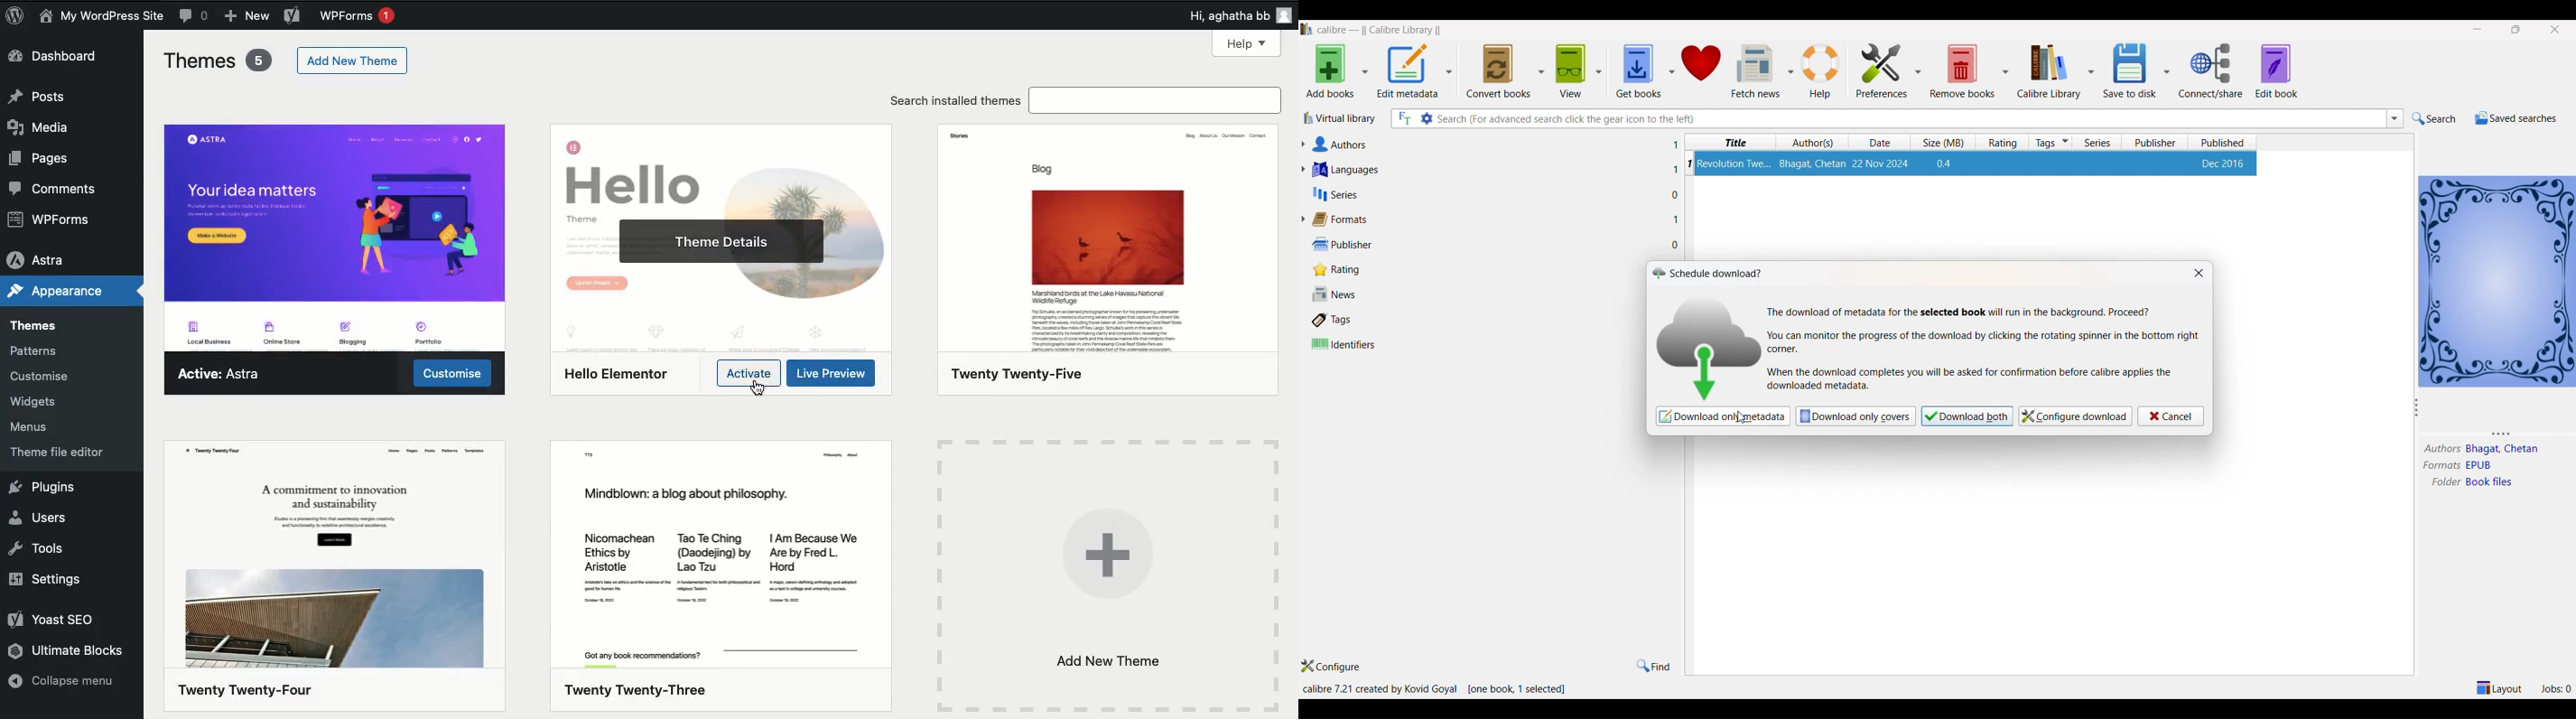  What do you see at coordinates (719, 167) in the screenshot?
I see `Theme 2` at bounding box center [719, 167].